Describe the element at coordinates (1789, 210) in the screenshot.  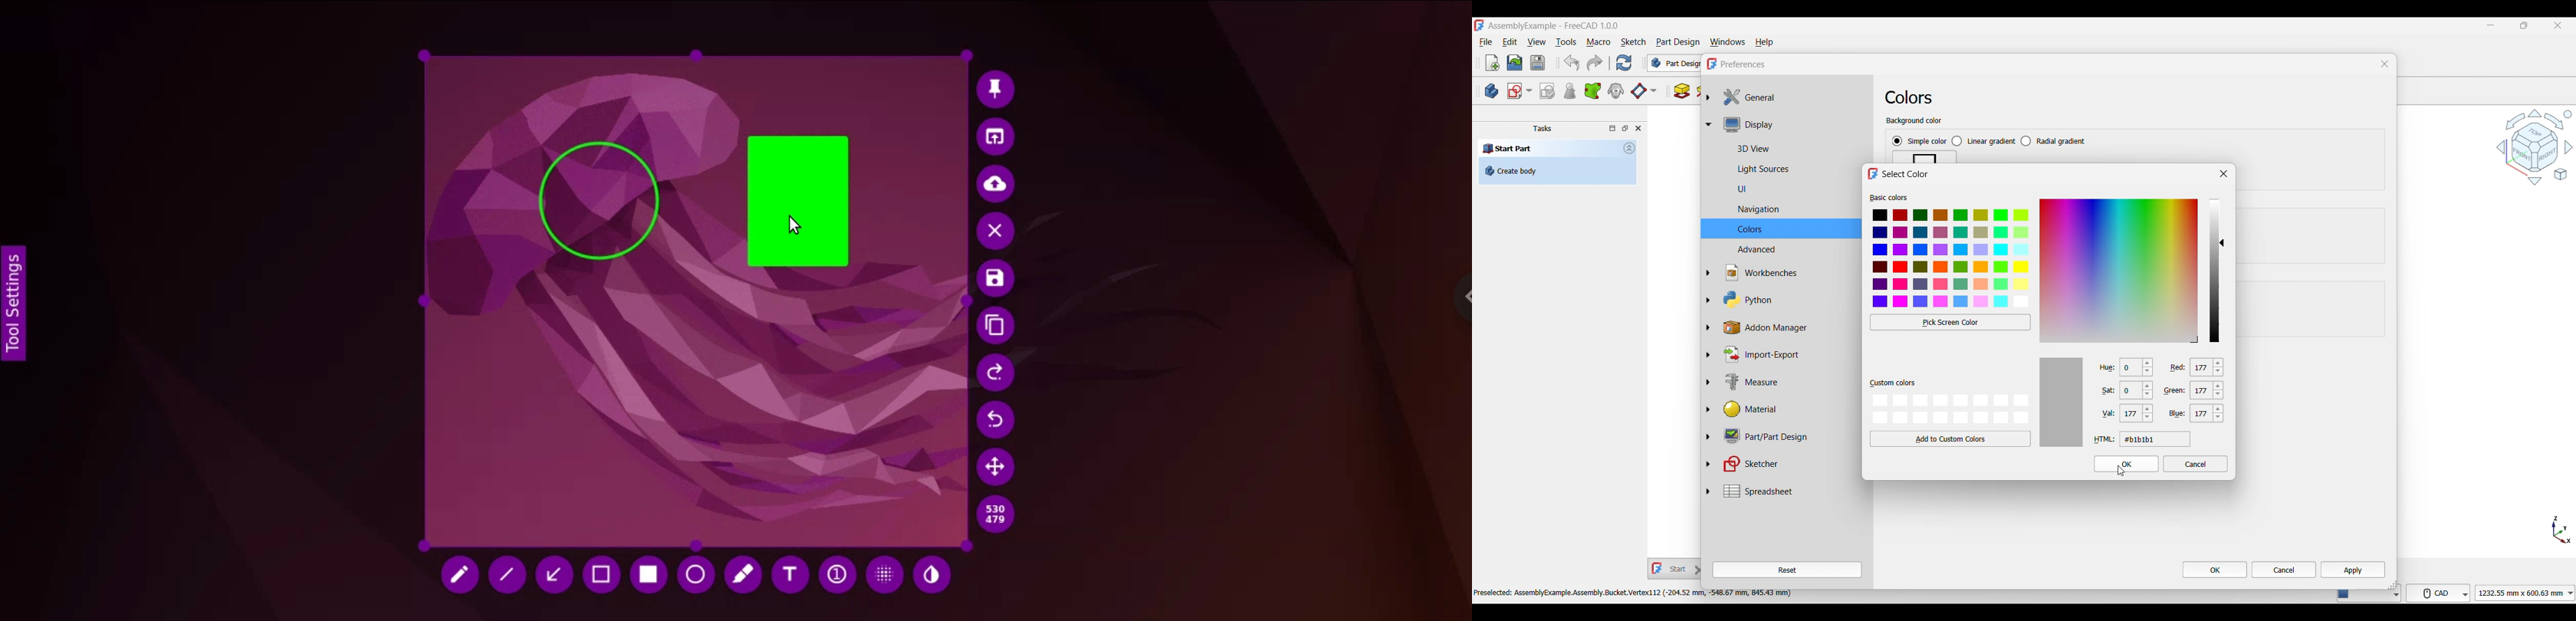
I see `Navigation` at that location.